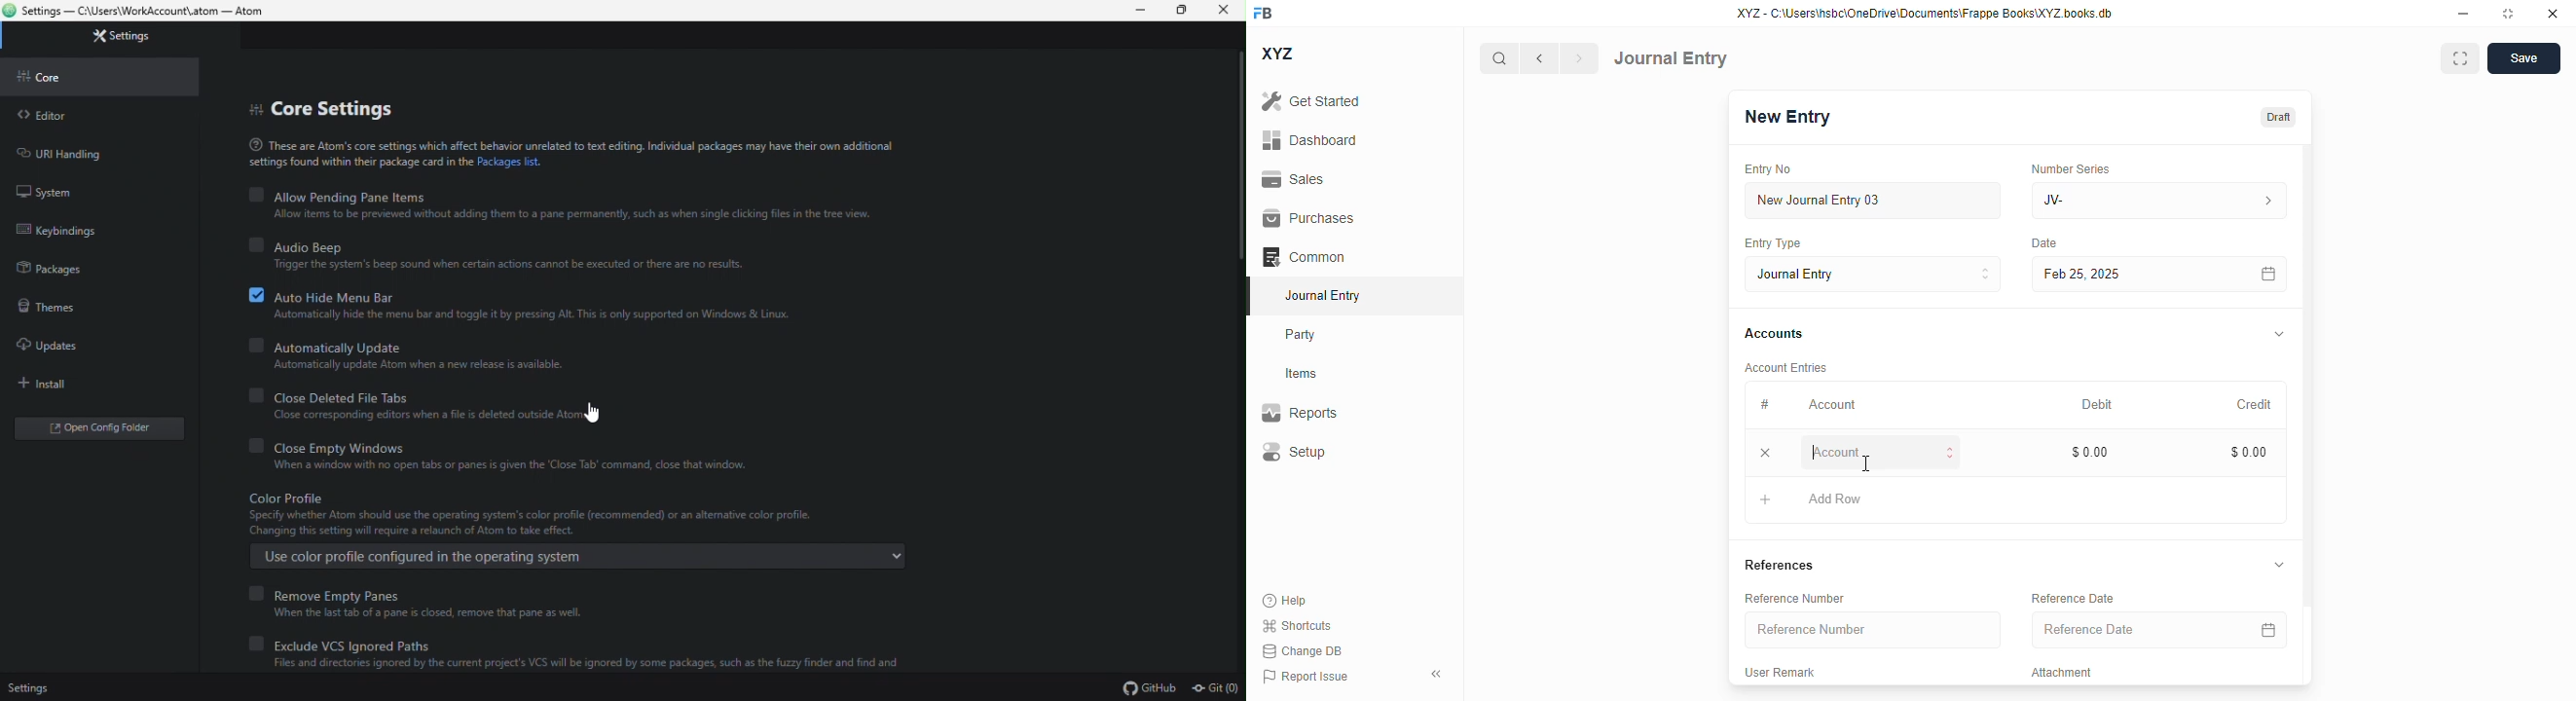  What do you see at coordinates (1302, 374) in the screenshot?
I see `items` at bounding box center [1302, 374].